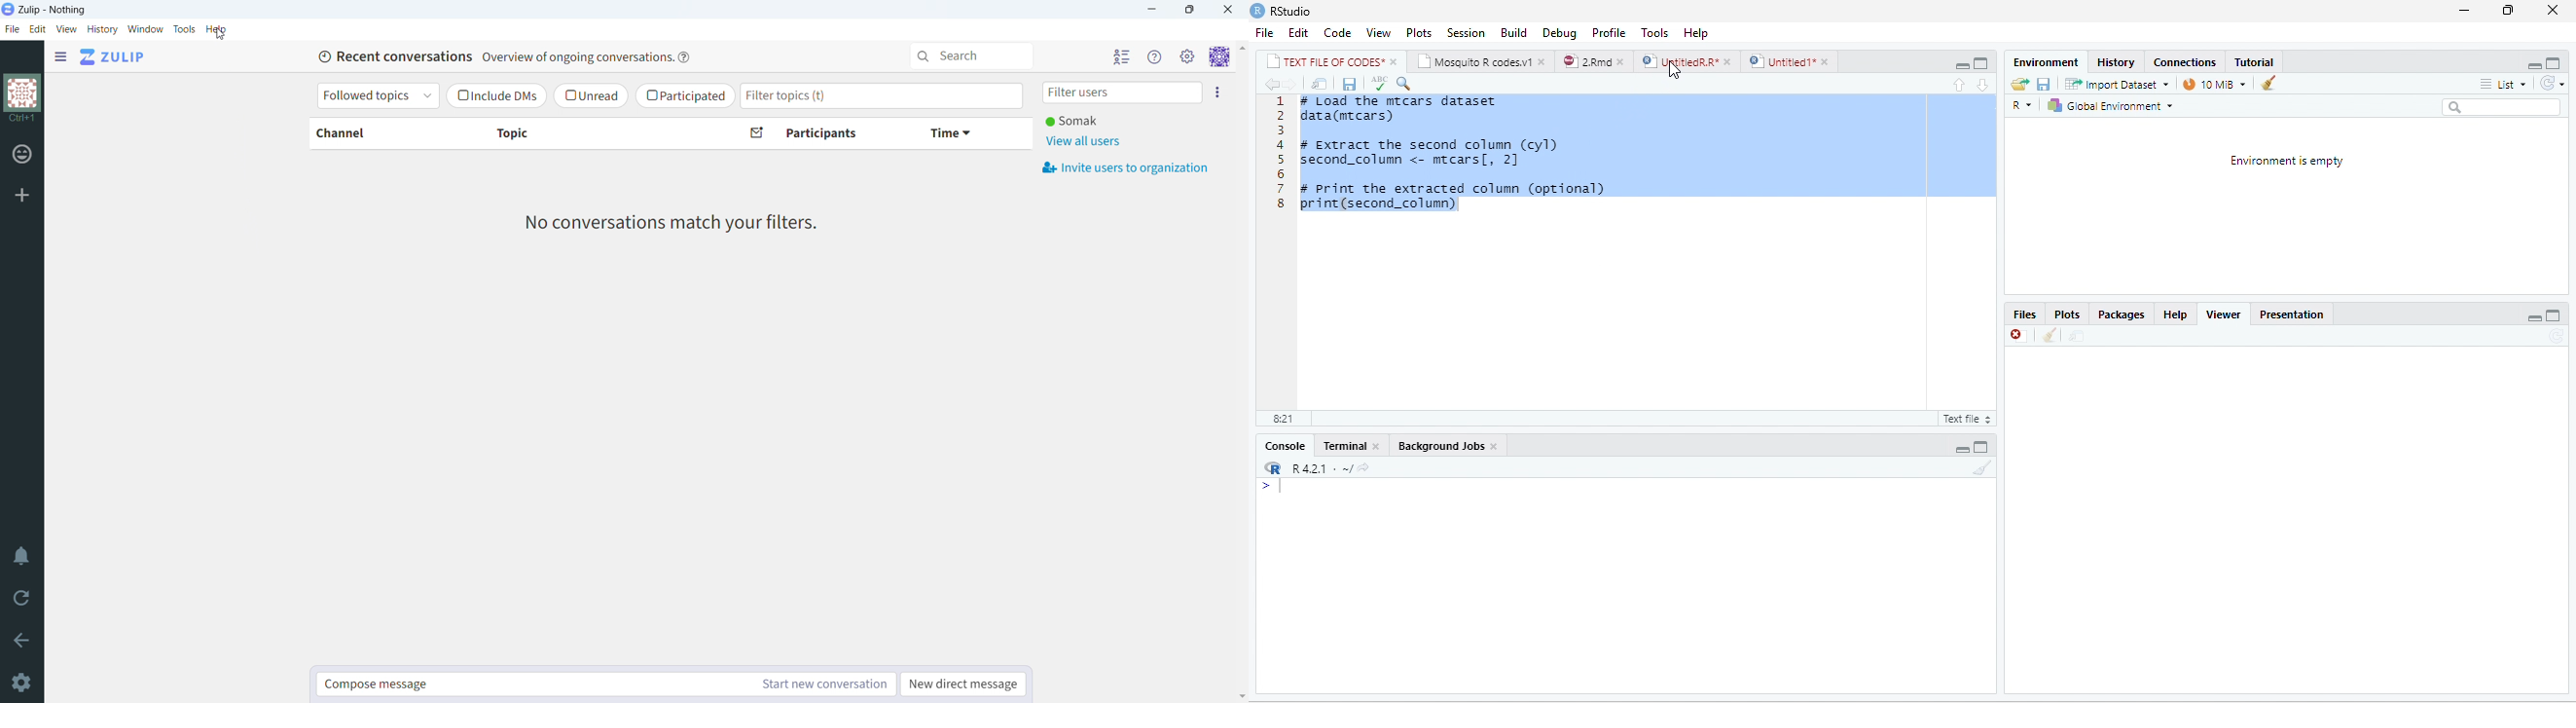  What do you see at coordinates (2536, 62) in the screenshot?
I see `minimize` at bounding box center [2536, 62].